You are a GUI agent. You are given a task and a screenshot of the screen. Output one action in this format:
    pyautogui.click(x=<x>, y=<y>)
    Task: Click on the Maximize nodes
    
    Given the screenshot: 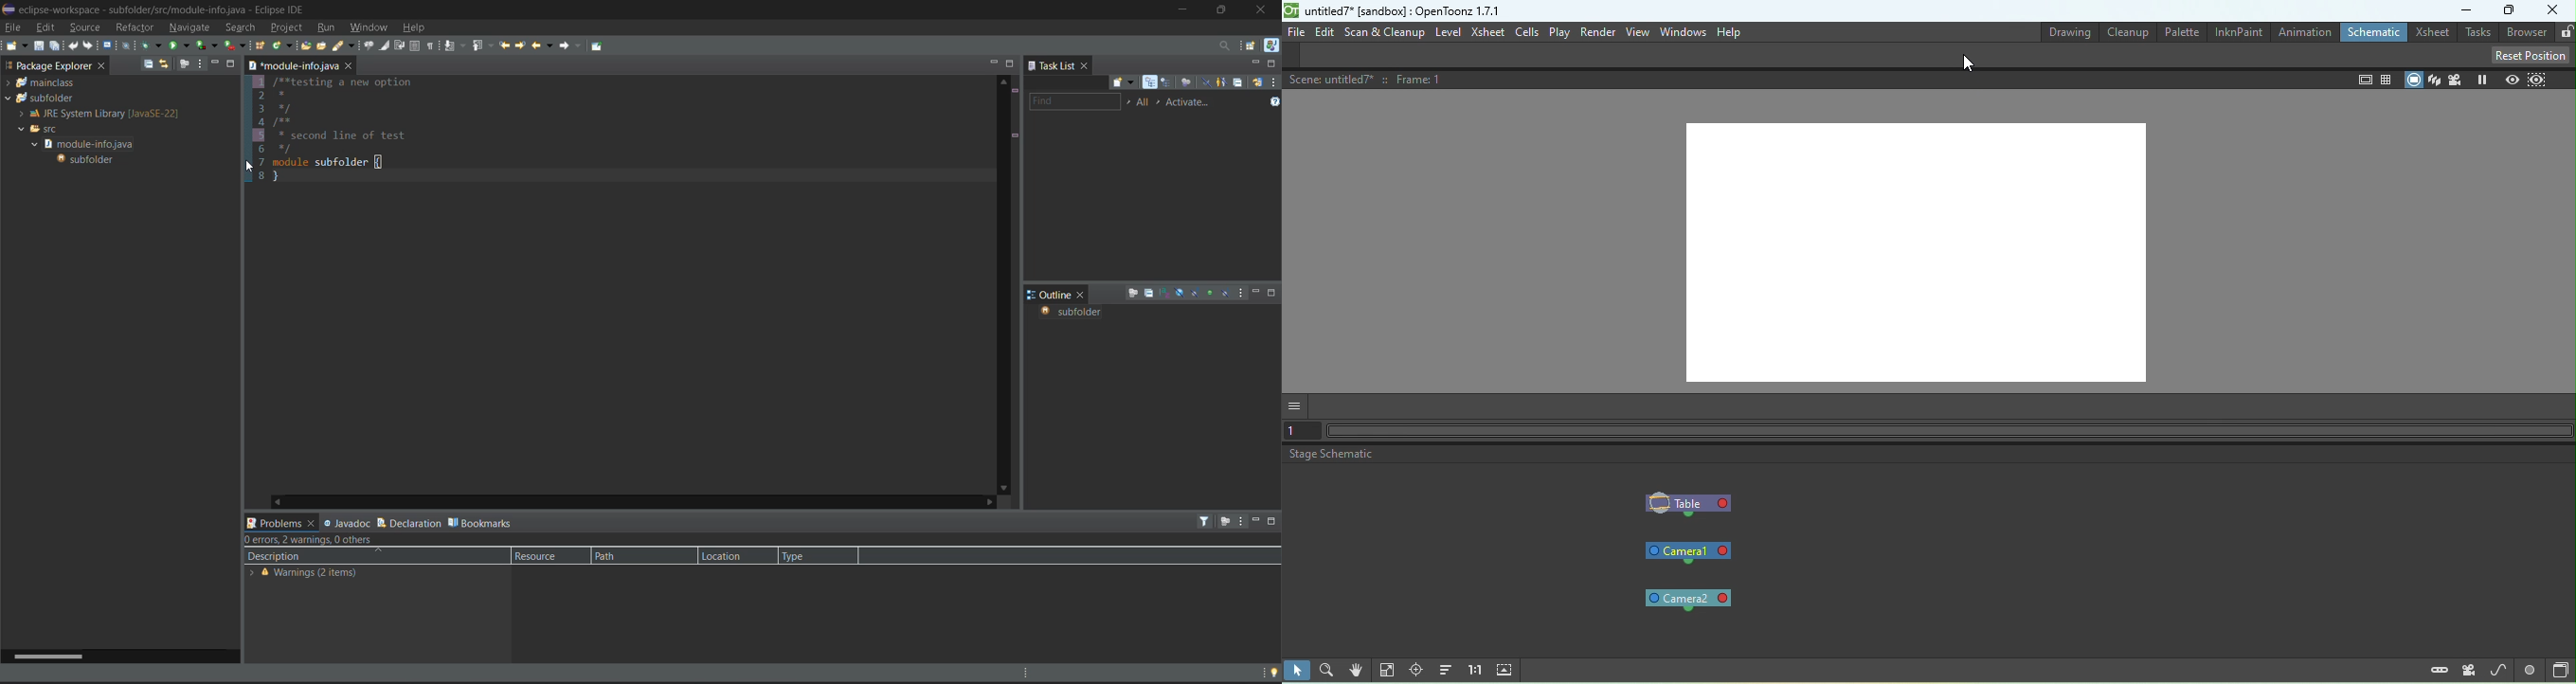 What is the action you would take?
    pyautogui.click(x=1508, y=670)
    